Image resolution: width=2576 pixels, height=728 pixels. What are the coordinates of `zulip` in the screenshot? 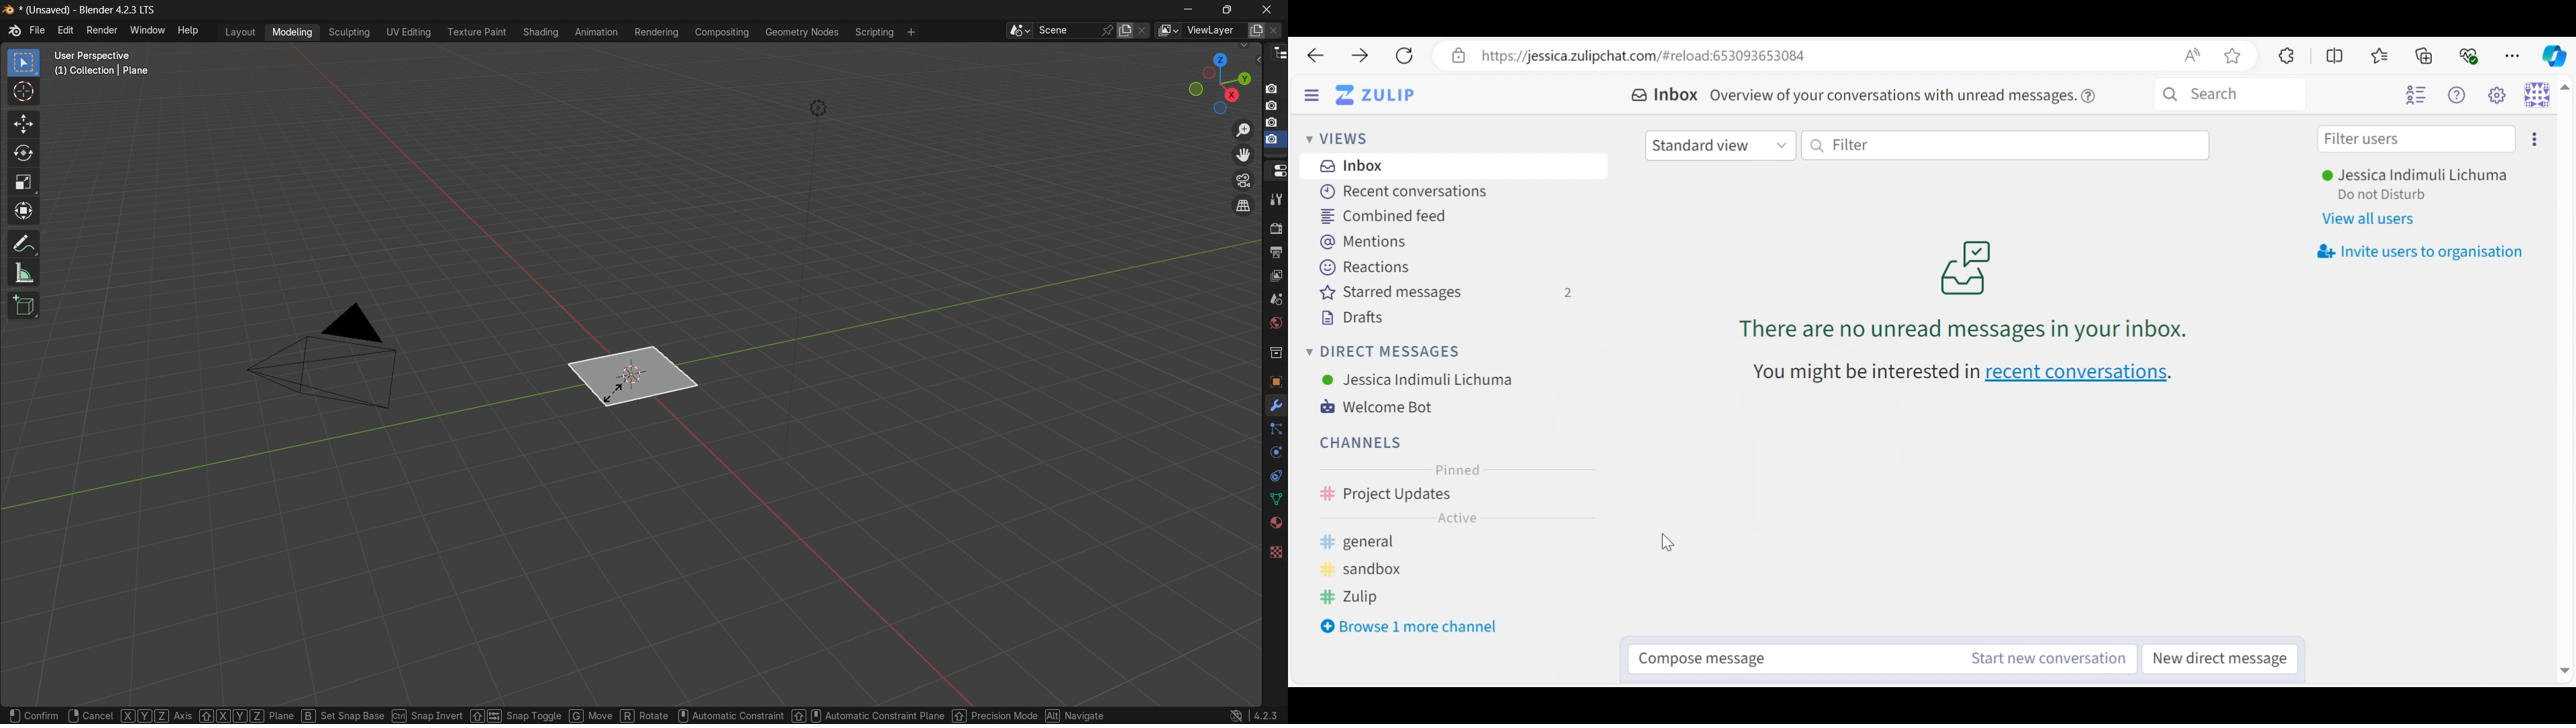 It's located at (1356, 600).